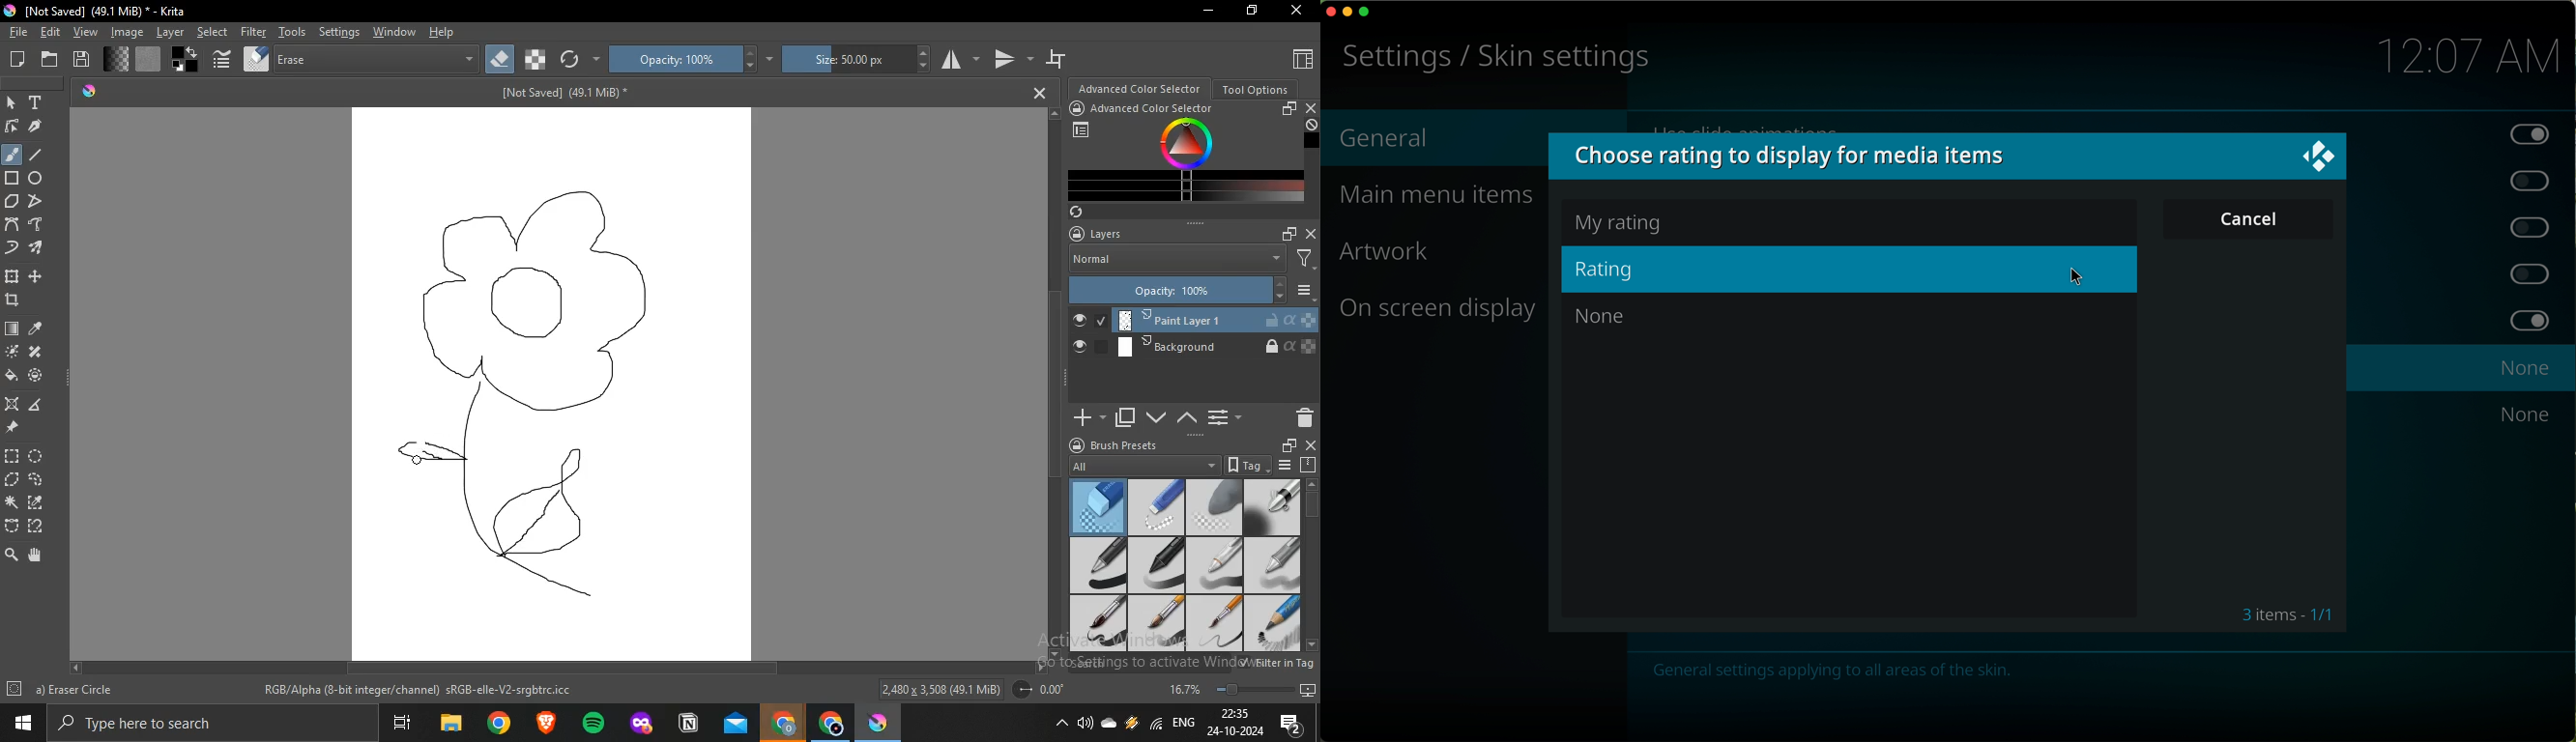  What do you see at coordinates (113, 13) in the screenshot?
I see `[Not Saved] (49.1 MiB)* - Krita` at bounding box center [113, 13].